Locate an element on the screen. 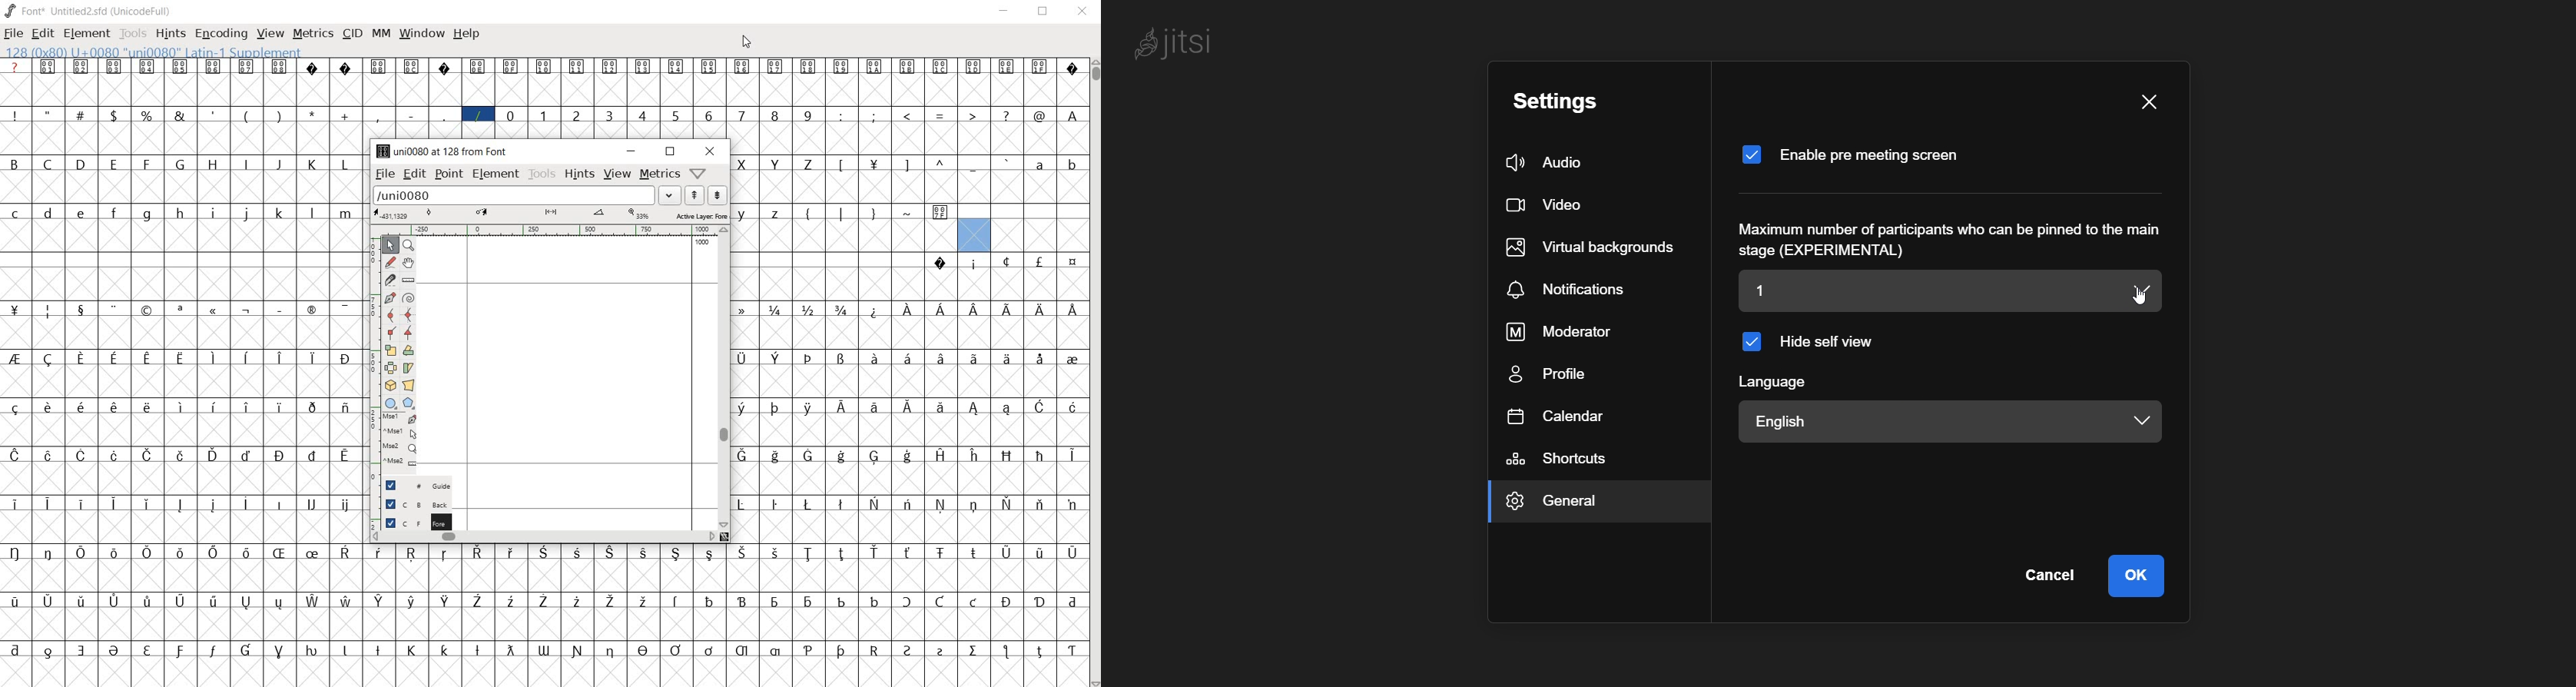 The width and height of the screenshot is (2576, 700). glyph is located at coordinates (14, 553).